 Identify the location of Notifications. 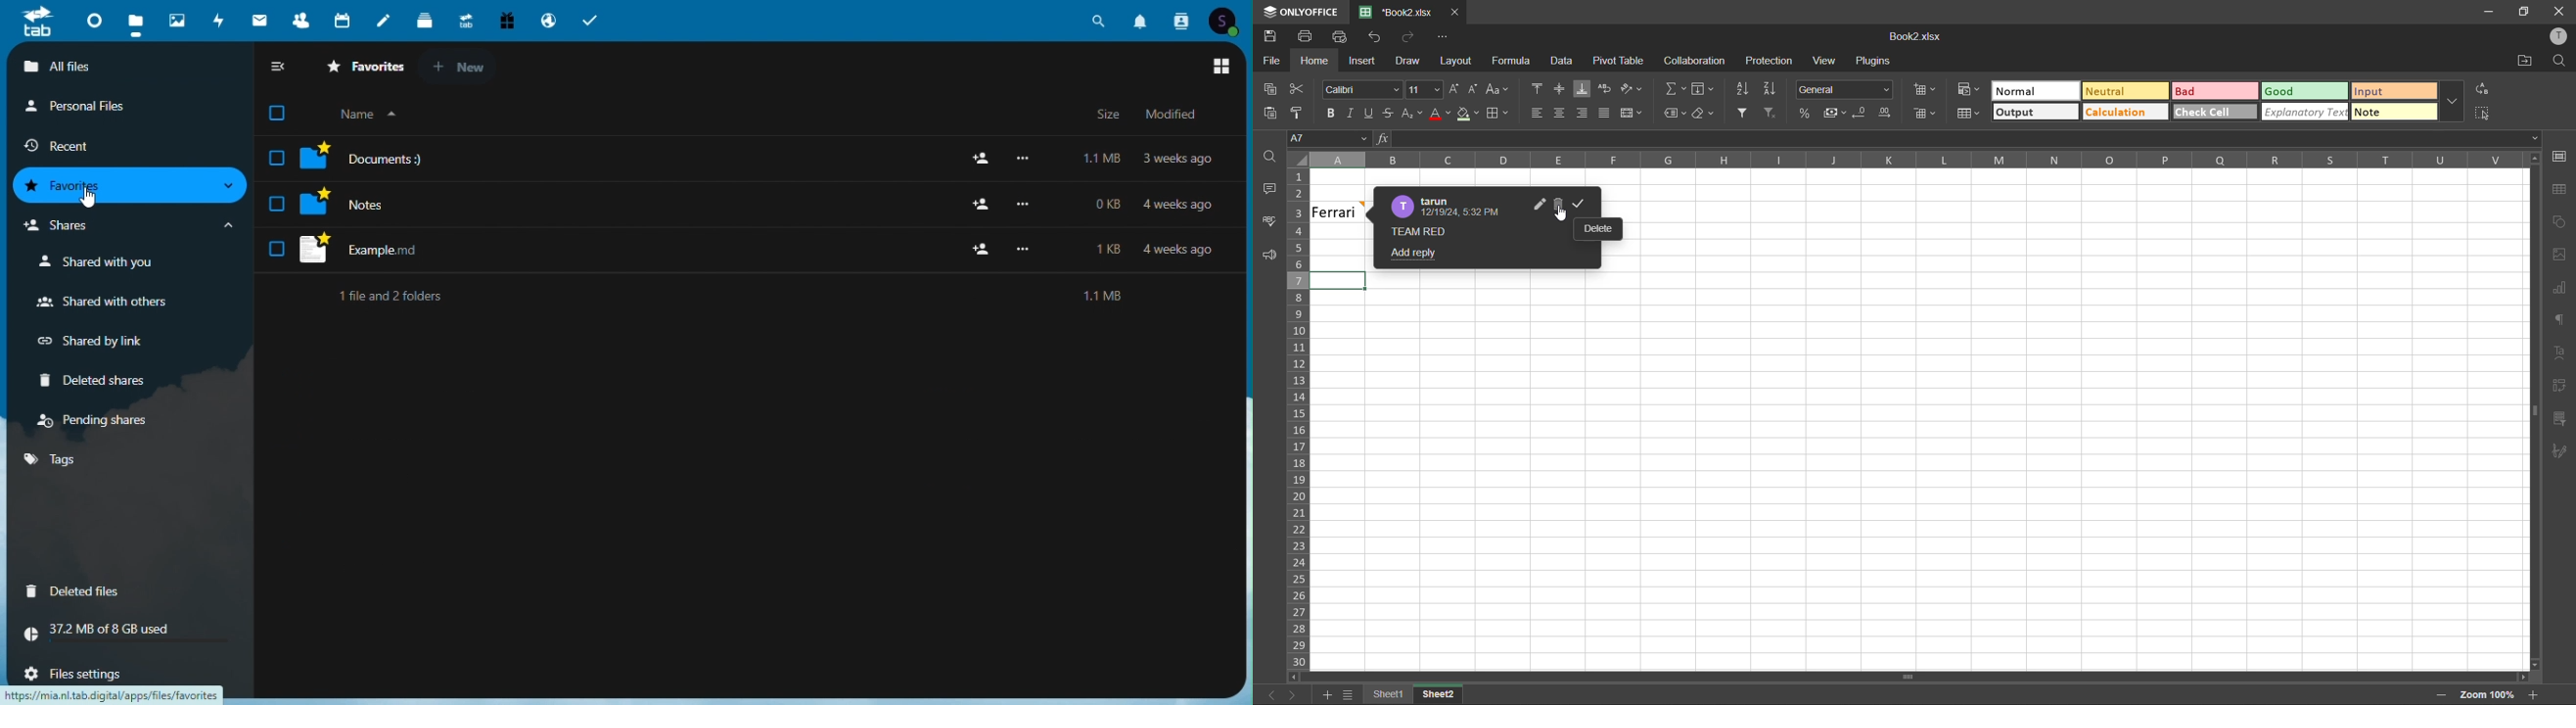
(1142, 19).